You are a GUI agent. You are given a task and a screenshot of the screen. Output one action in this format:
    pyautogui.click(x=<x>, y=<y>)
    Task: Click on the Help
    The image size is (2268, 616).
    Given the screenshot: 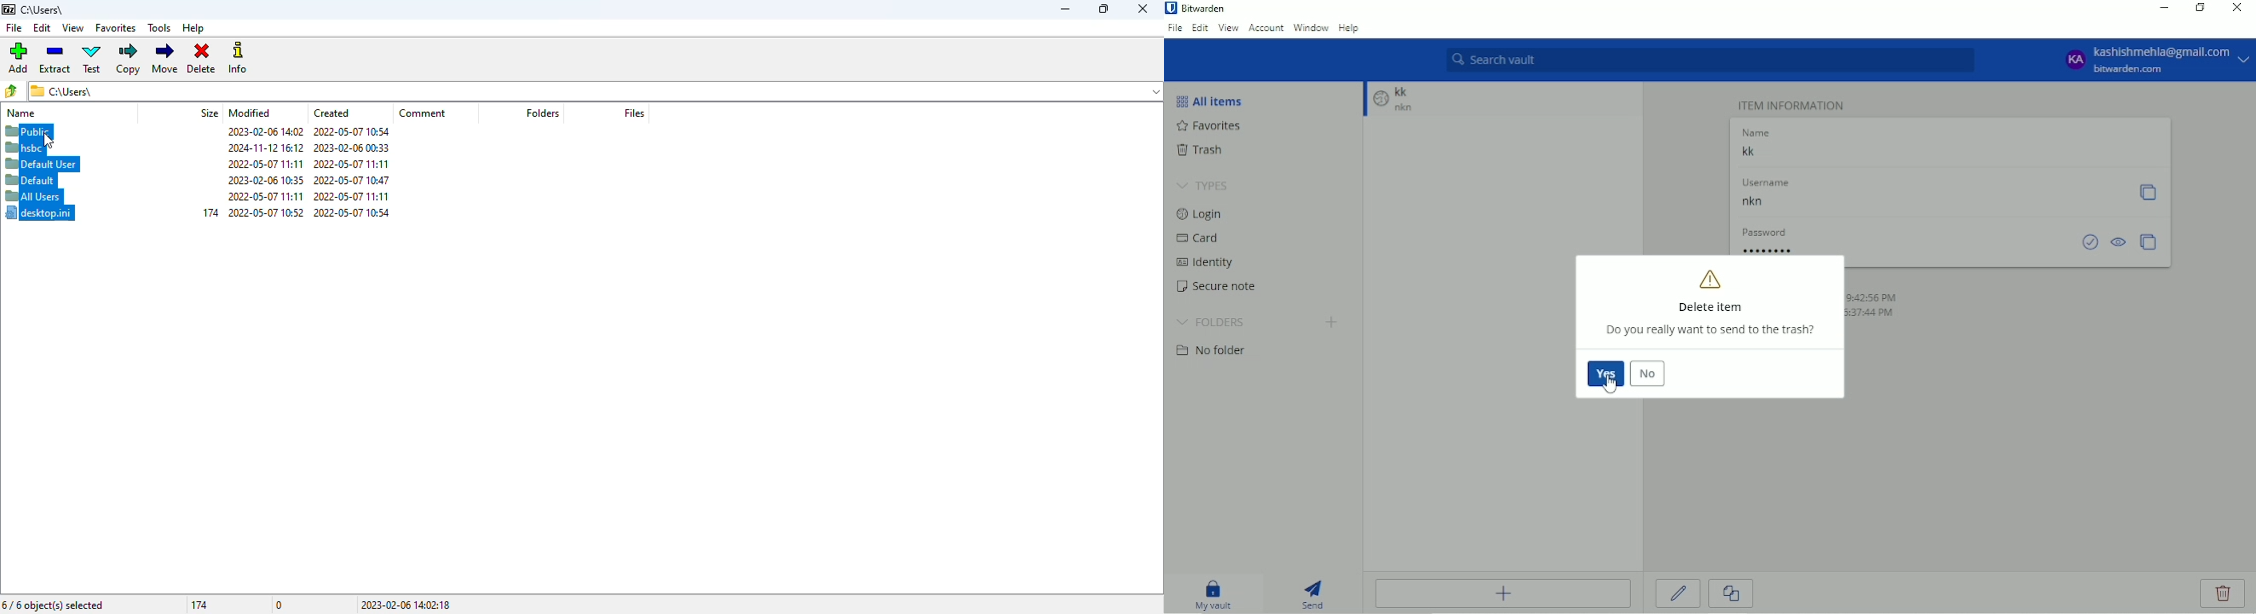 What is the action you would take?
    pyautogui.click(x=1348, y=29)
    